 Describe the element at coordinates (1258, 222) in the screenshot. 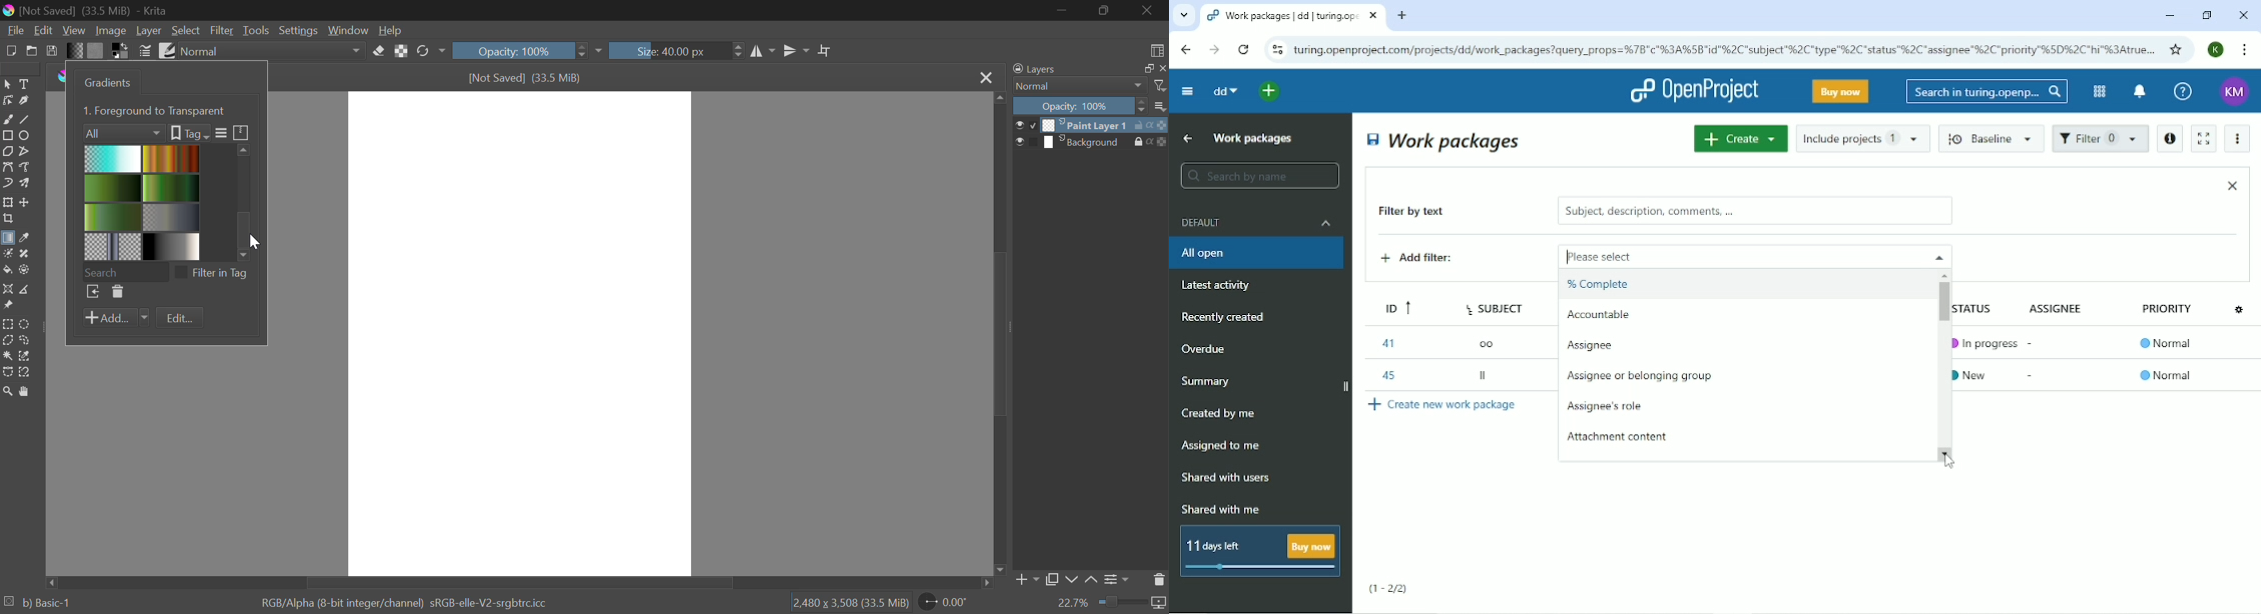

I see `Default` at that location.